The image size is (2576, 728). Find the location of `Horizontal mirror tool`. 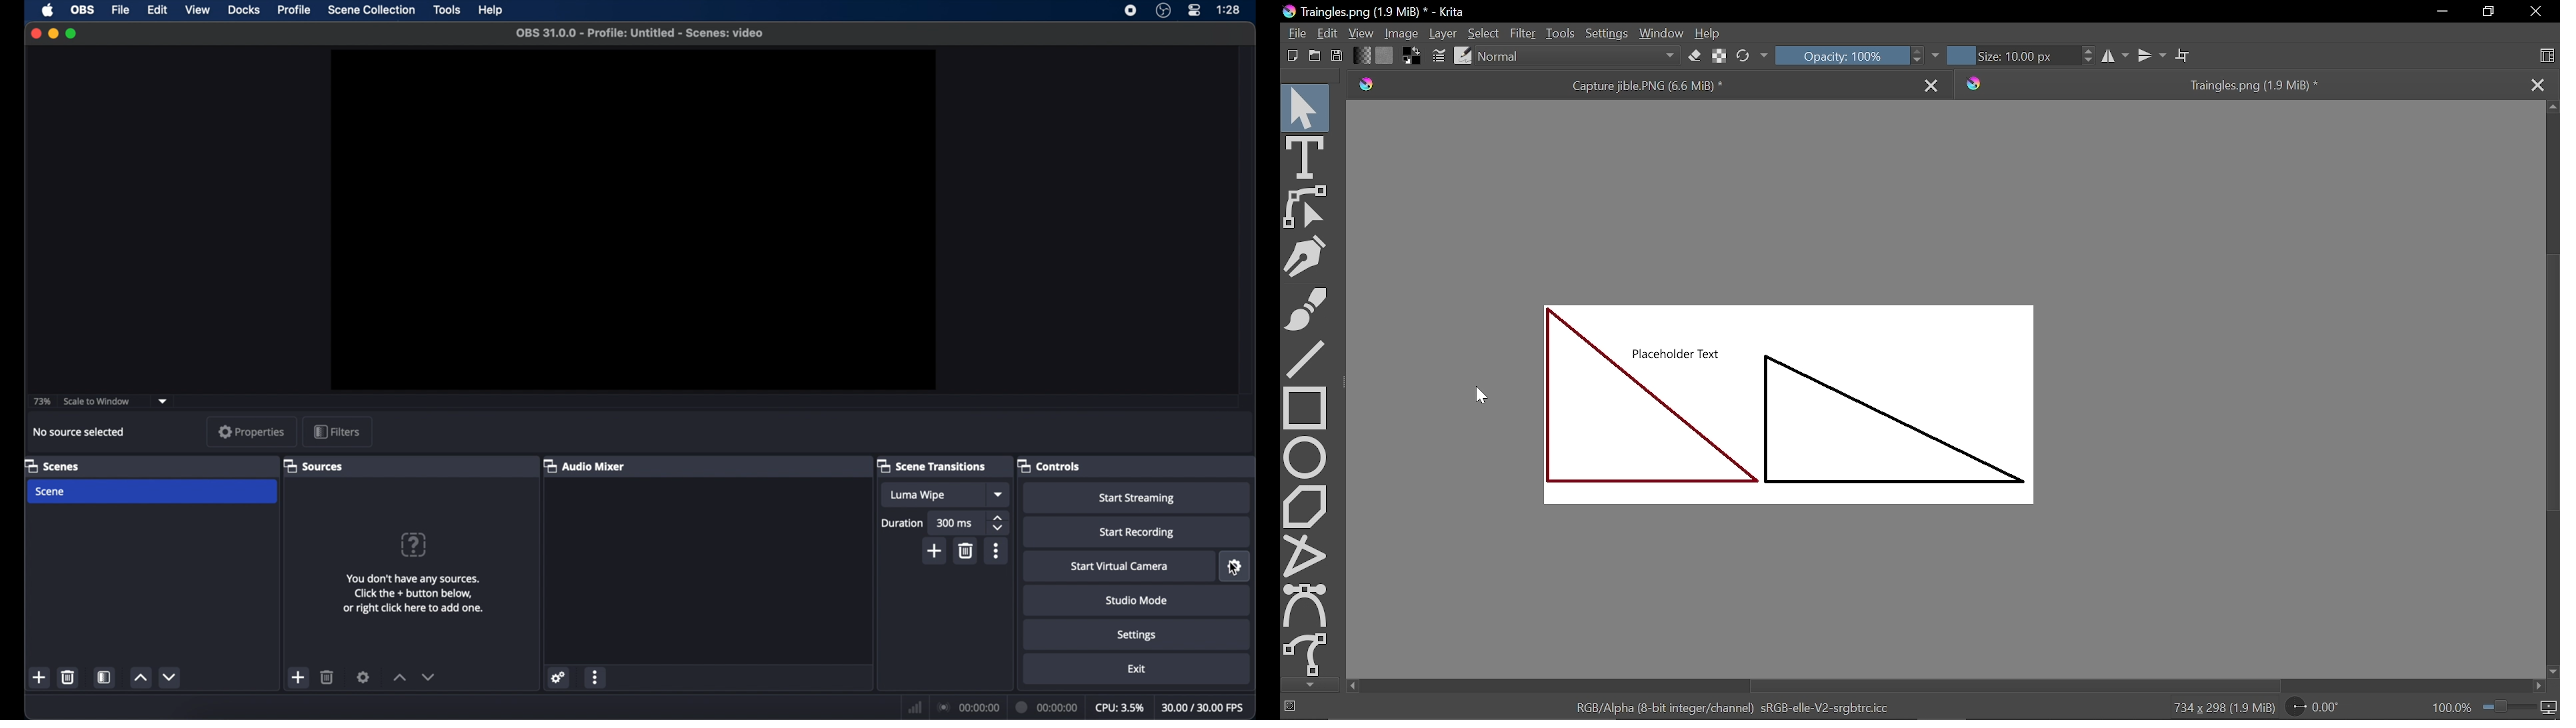

Horizontal mirror tool is located at coordinates (2114, 56).